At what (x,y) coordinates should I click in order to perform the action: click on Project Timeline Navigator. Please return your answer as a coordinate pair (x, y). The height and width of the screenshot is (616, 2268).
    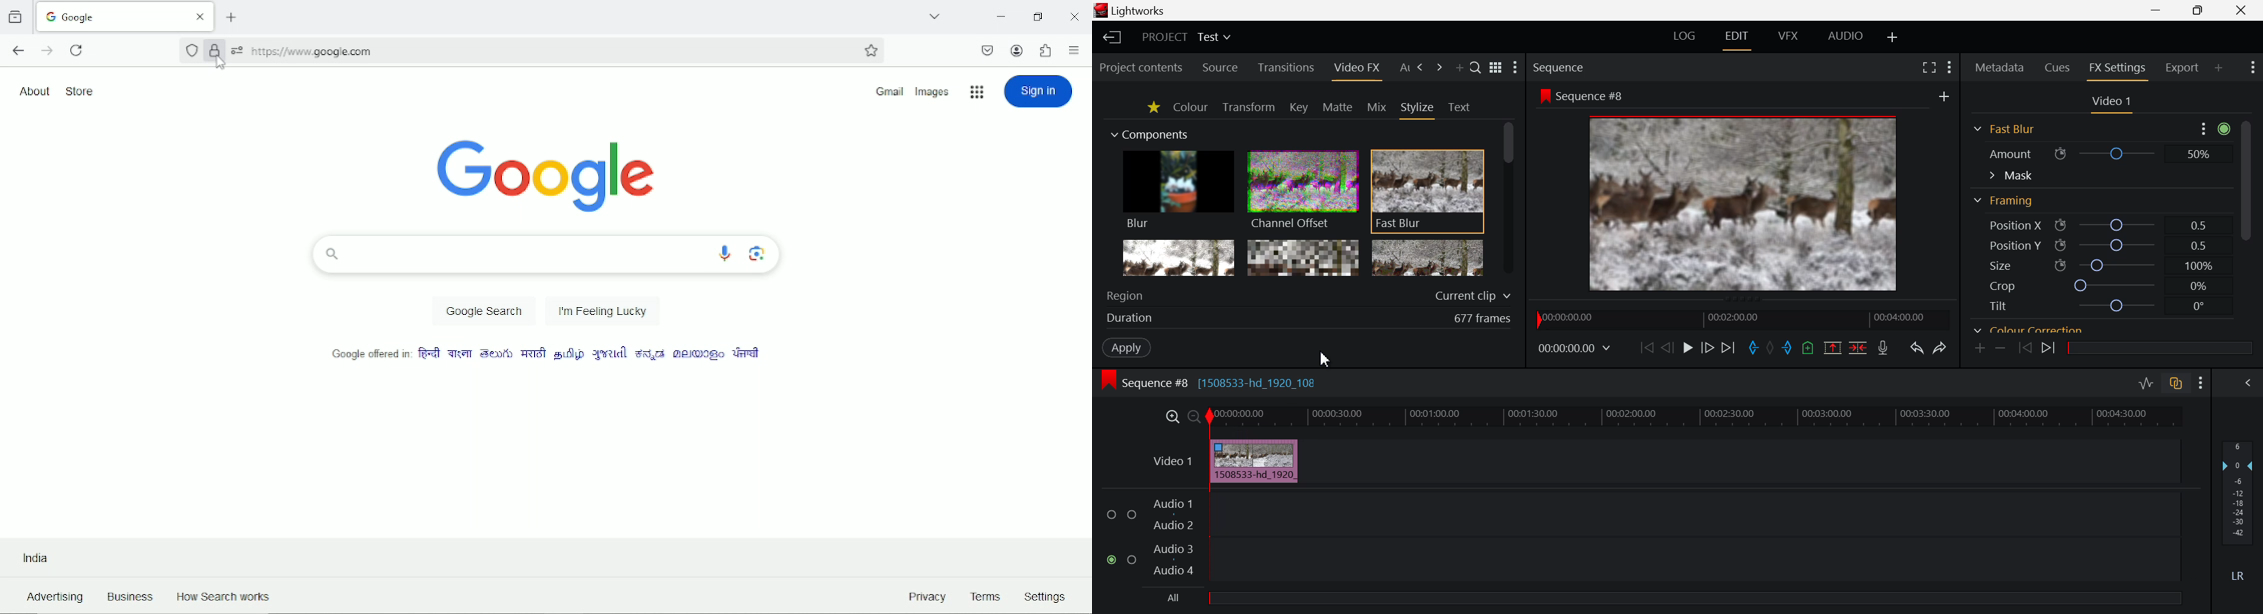
    Looking at the image, I should click on (1740, 319).